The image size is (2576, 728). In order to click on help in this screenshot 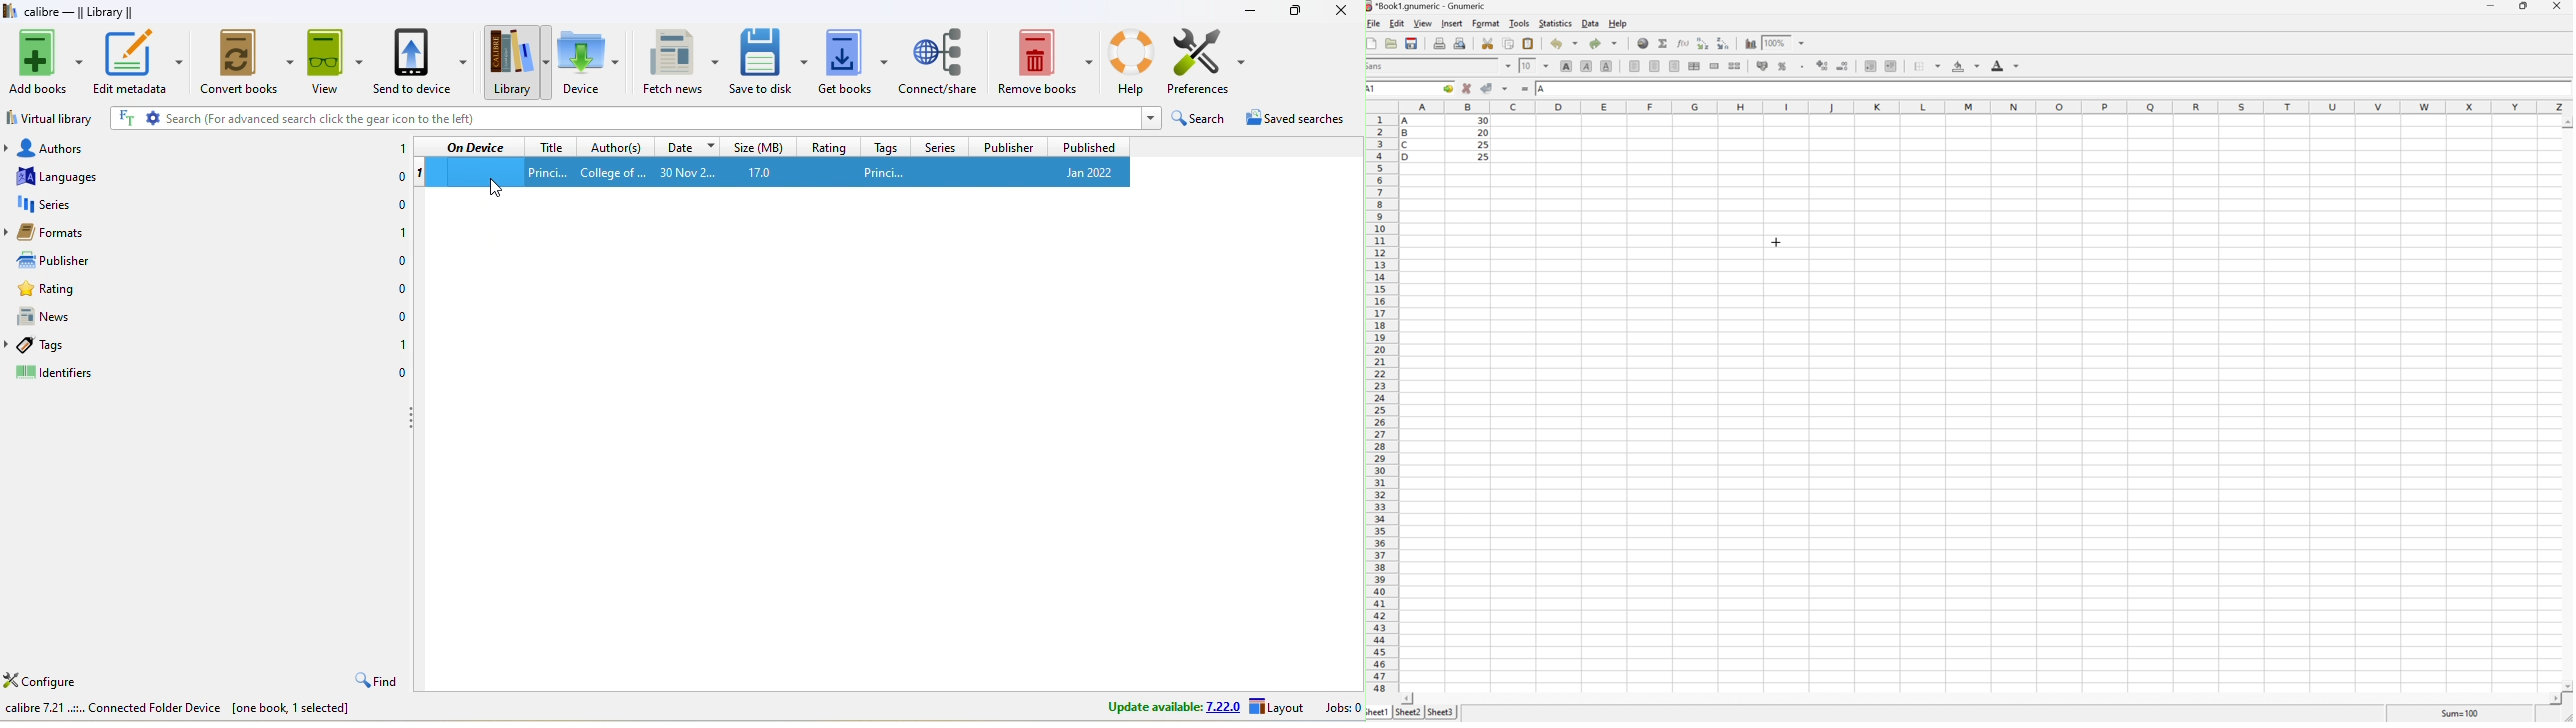, I will do `click(1131, 59)`.